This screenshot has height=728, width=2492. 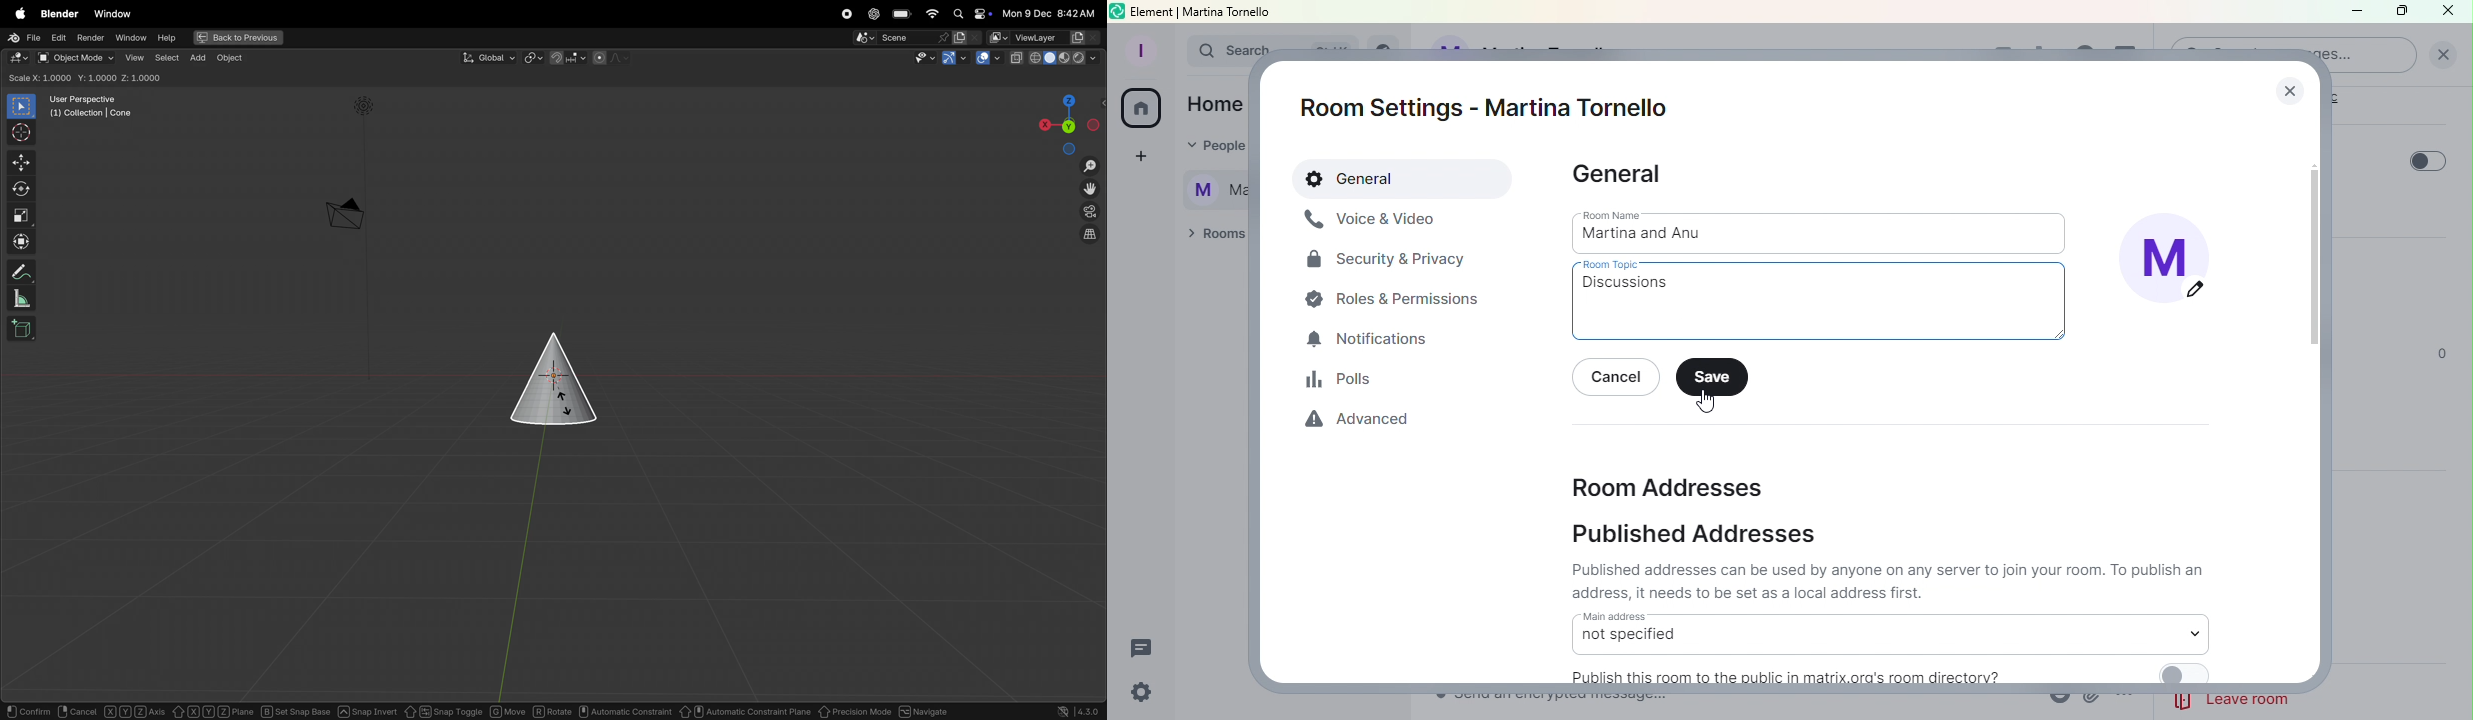 I want to click on Display image, so click(x=2174, y=264).